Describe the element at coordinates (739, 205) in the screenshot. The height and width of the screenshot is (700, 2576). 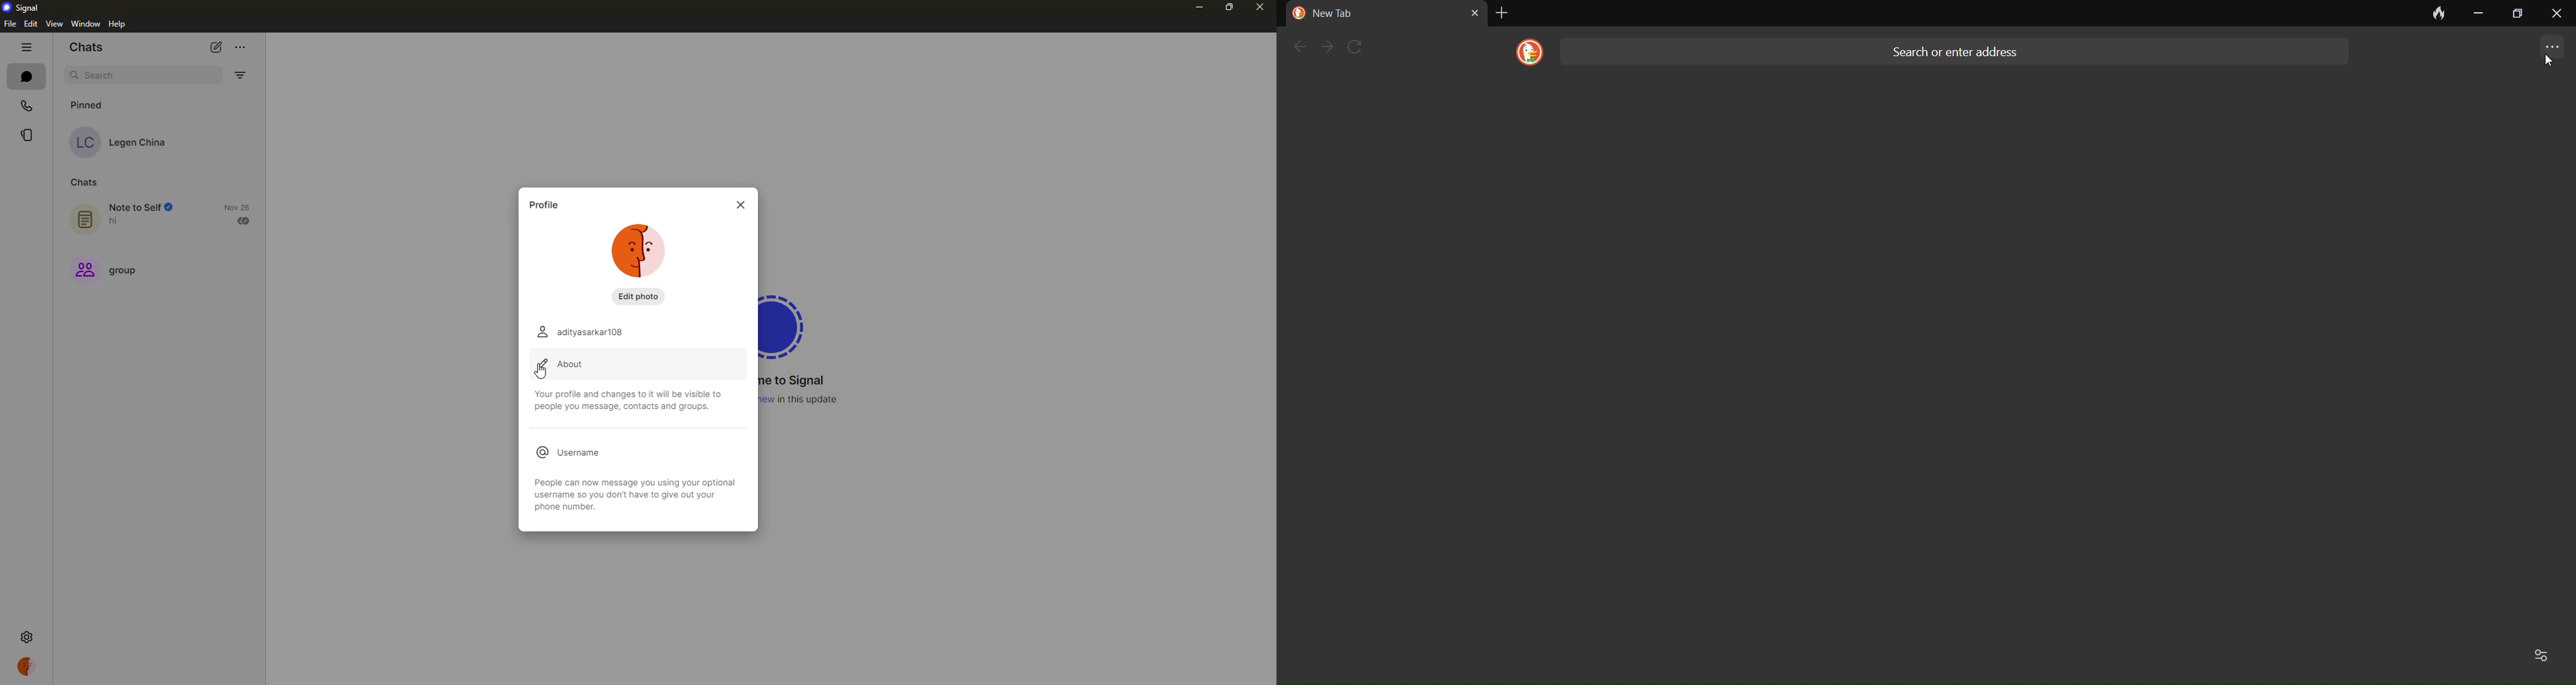
I see `close` at that location.